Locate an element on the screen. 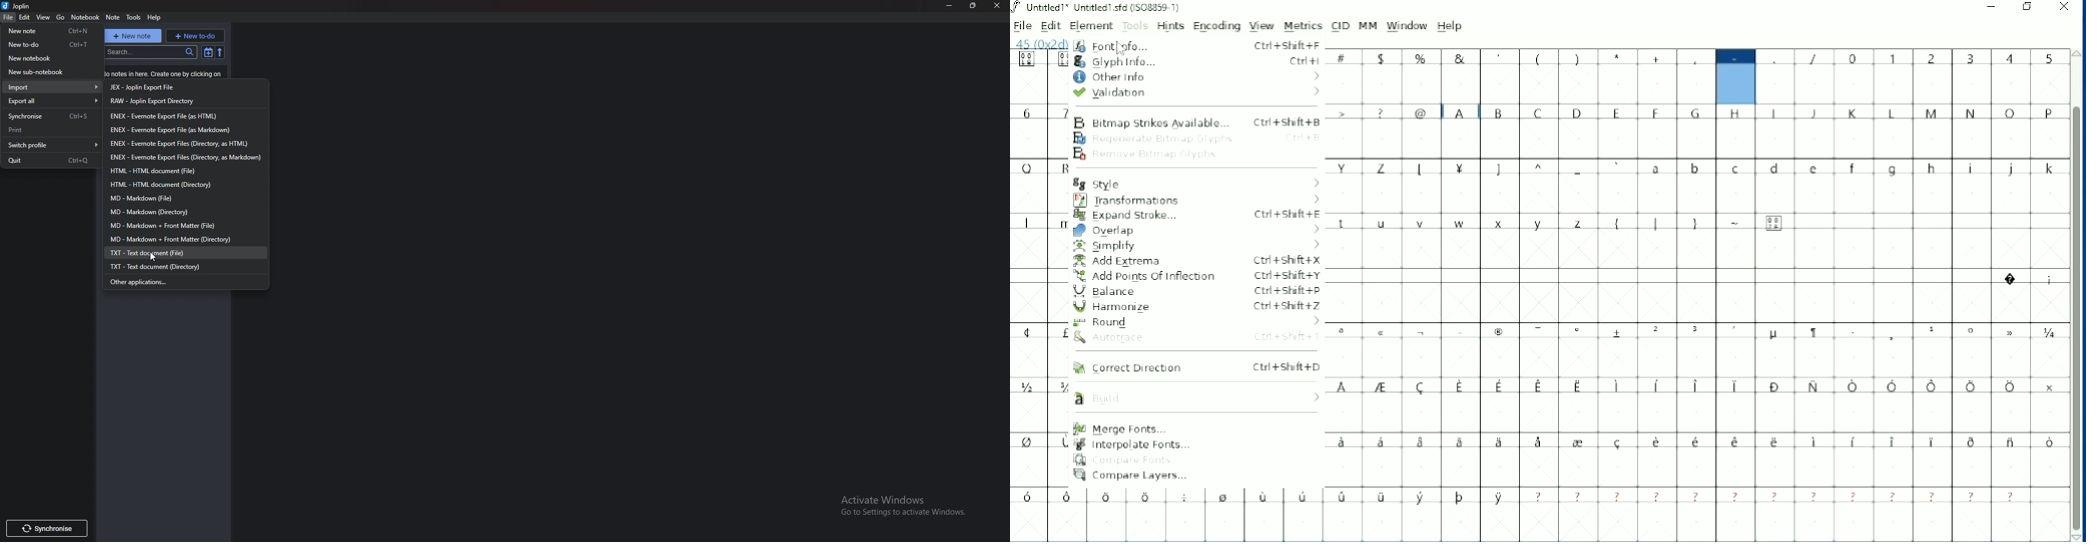  Info is located at coordinates (162, 74).